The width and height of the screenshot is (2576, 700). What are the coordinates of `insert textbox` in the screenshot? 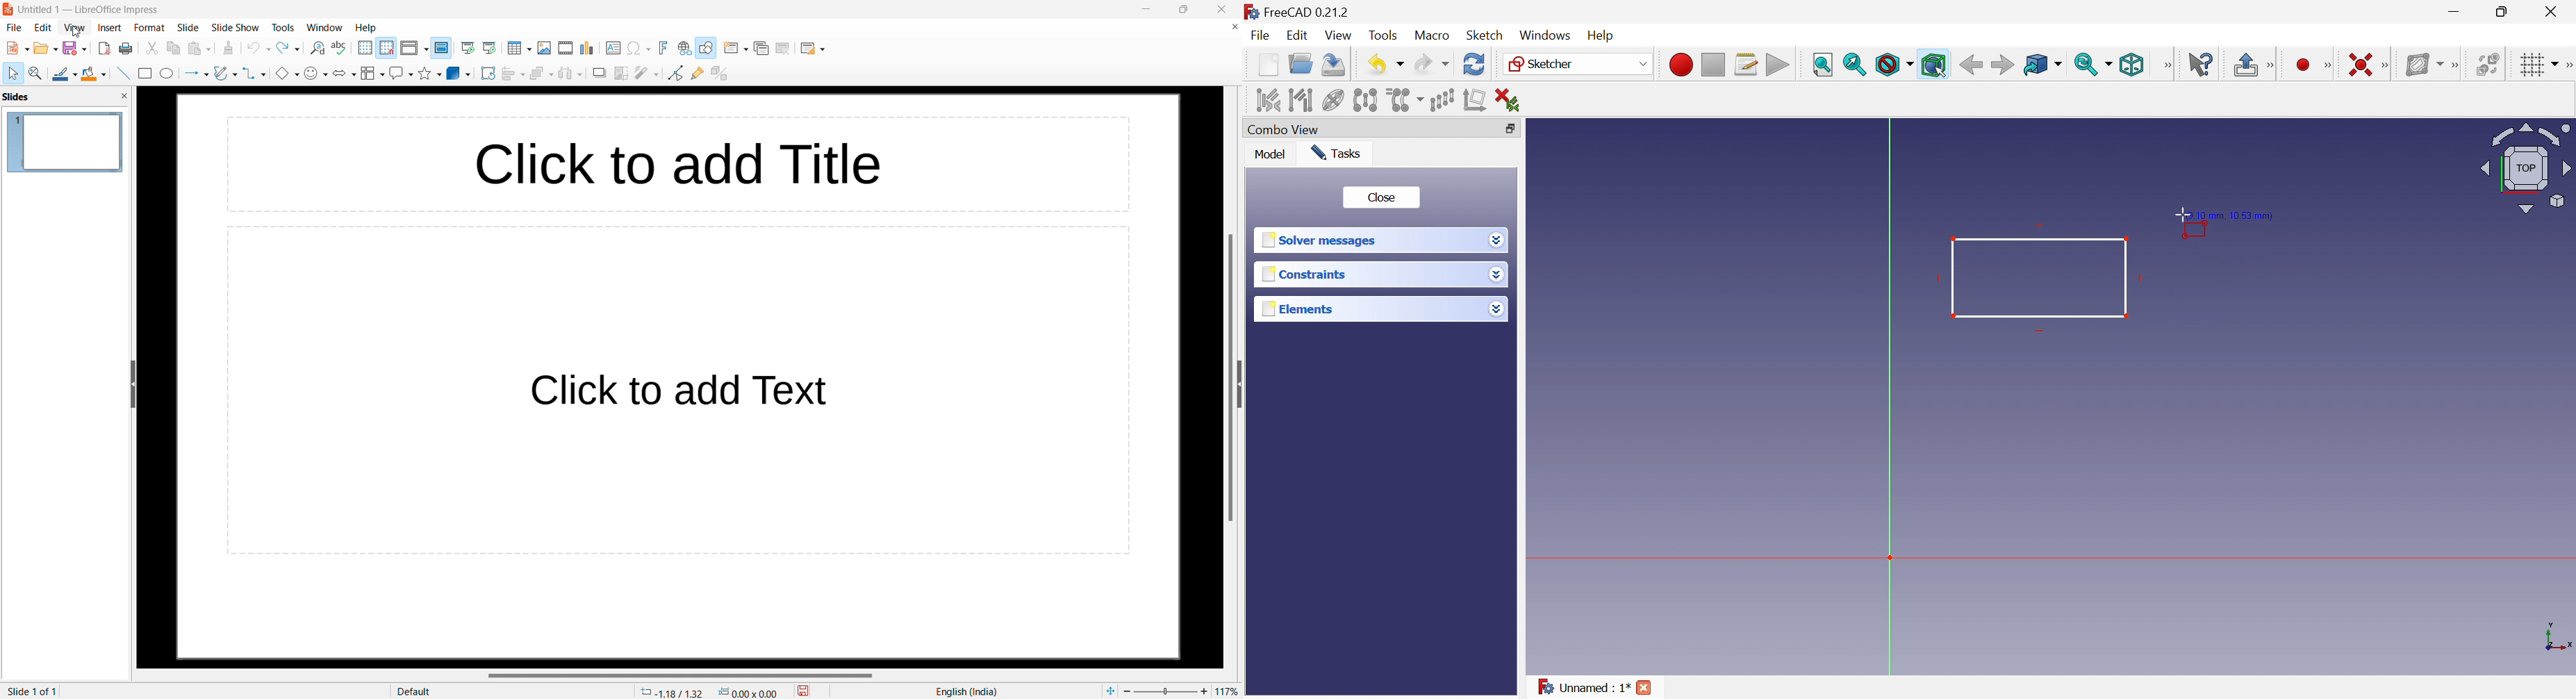 It's located at (614, 48).